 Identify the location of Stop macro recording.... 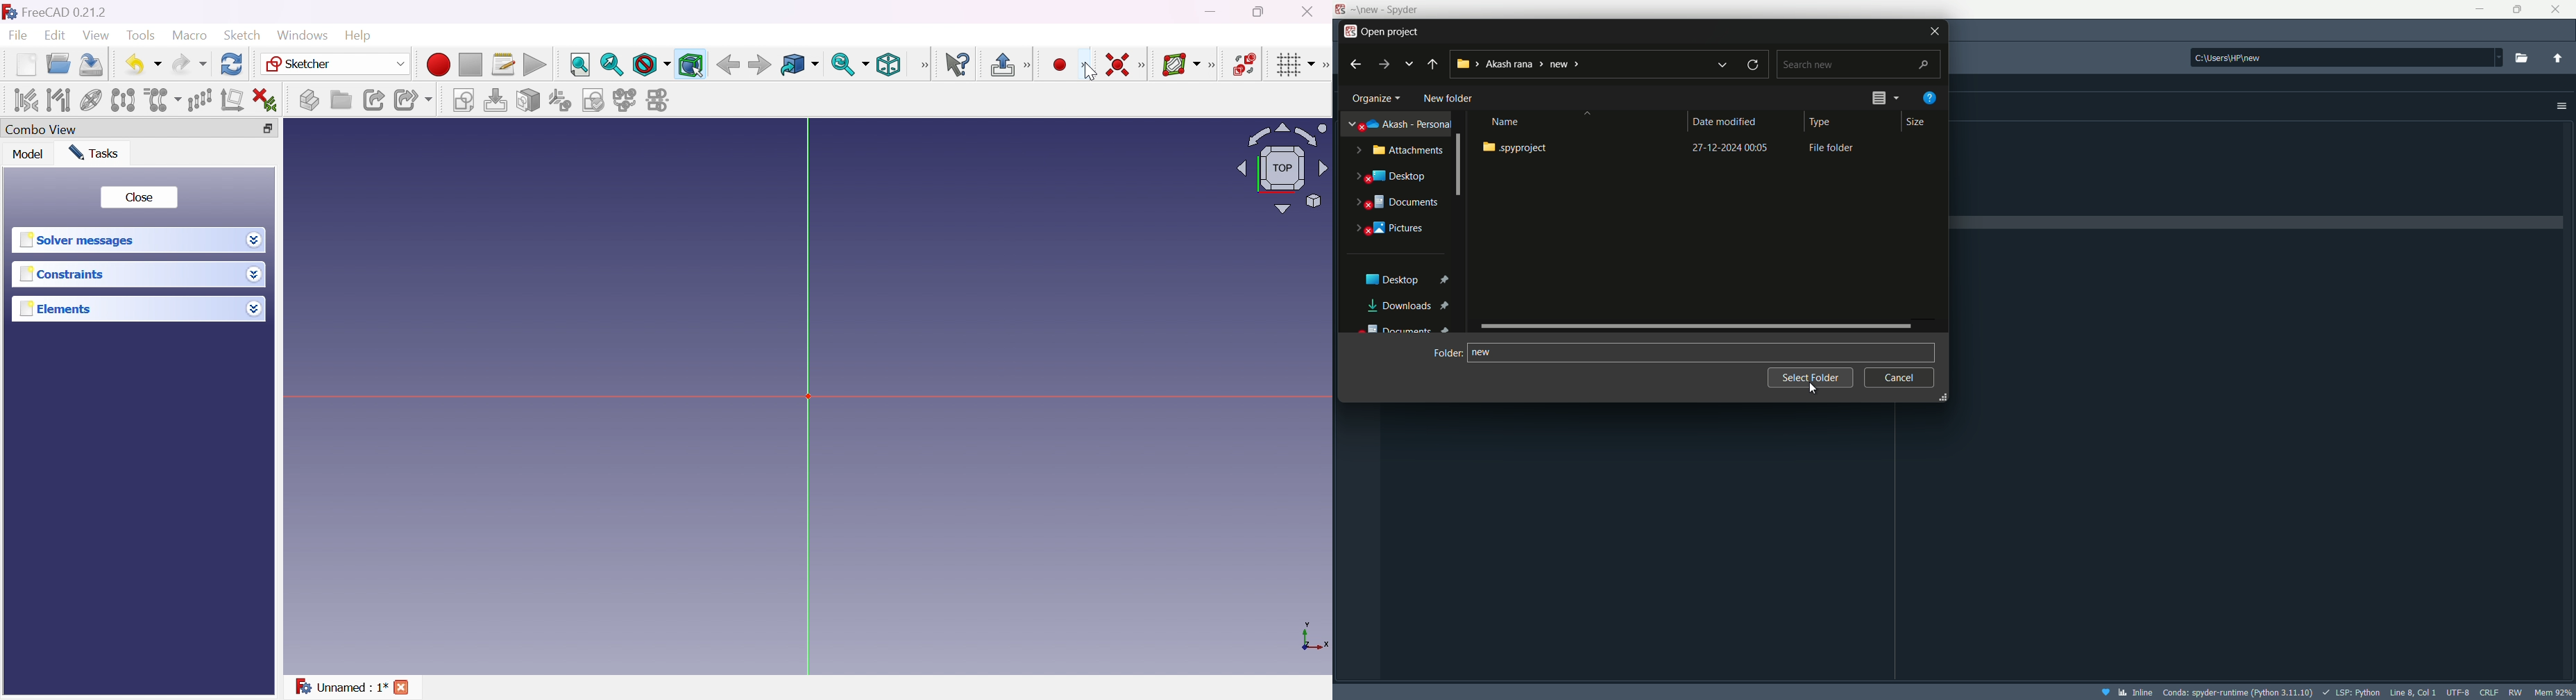
(471, 64).